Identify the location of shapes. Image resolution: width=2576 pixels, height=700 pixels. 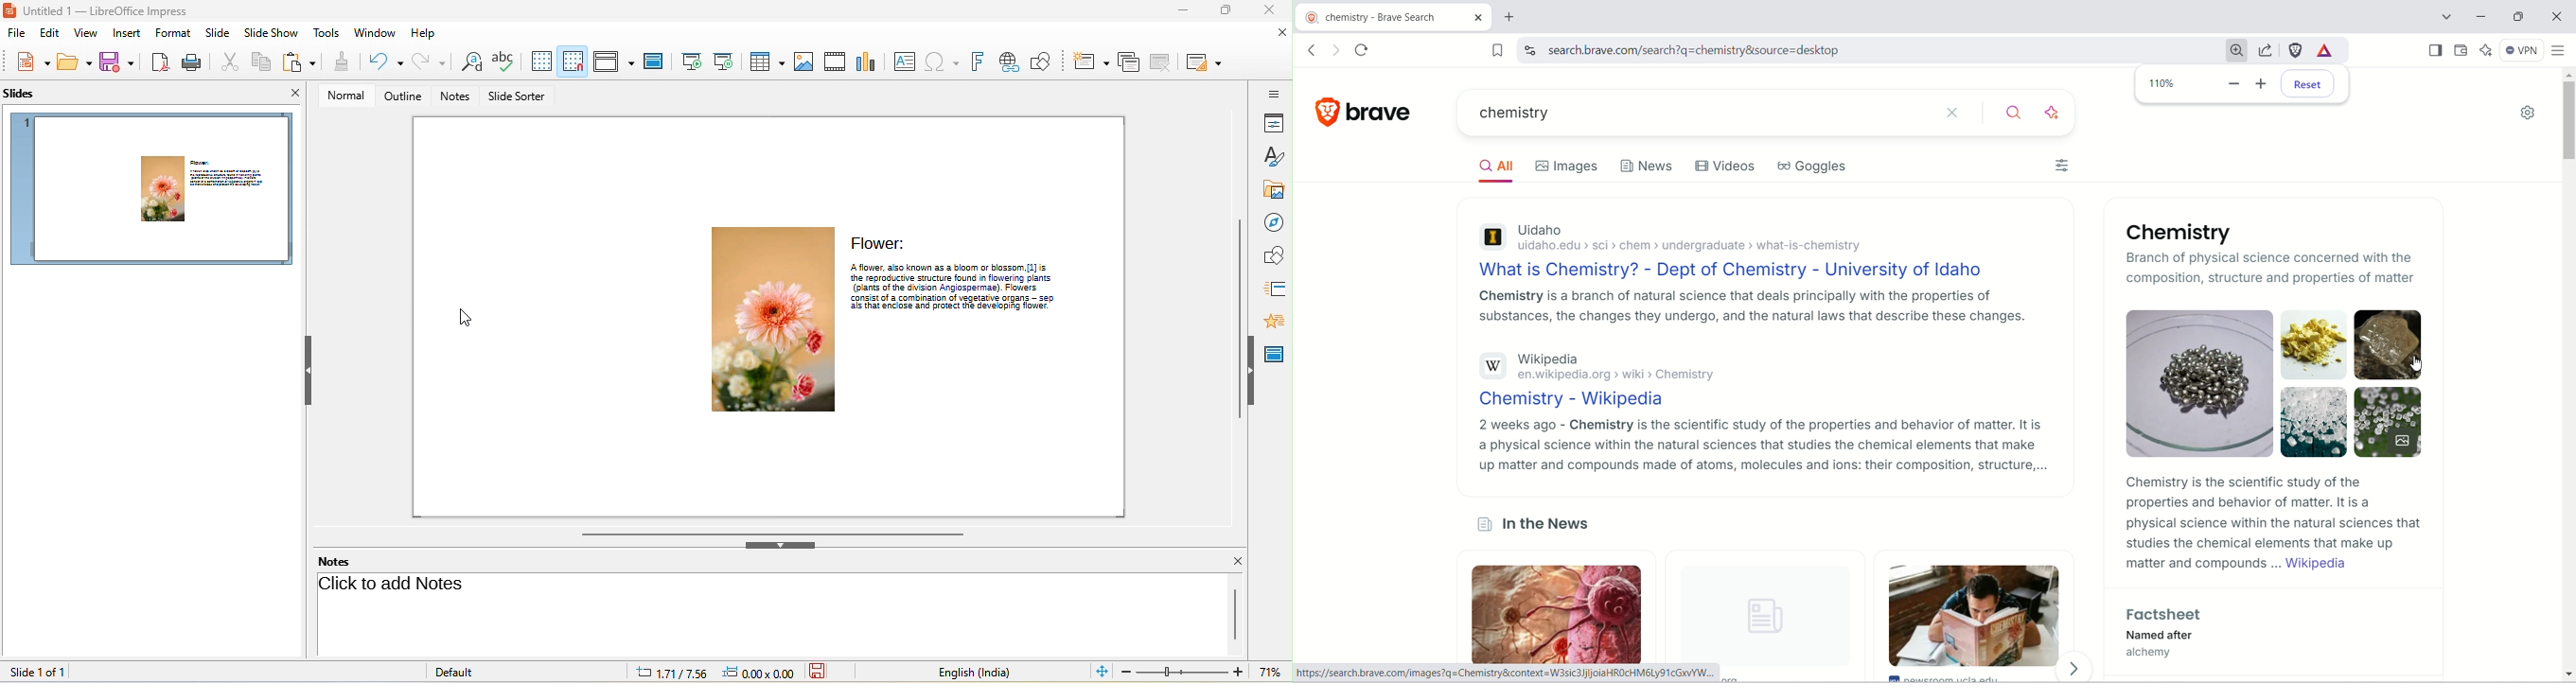
(1275, 255).